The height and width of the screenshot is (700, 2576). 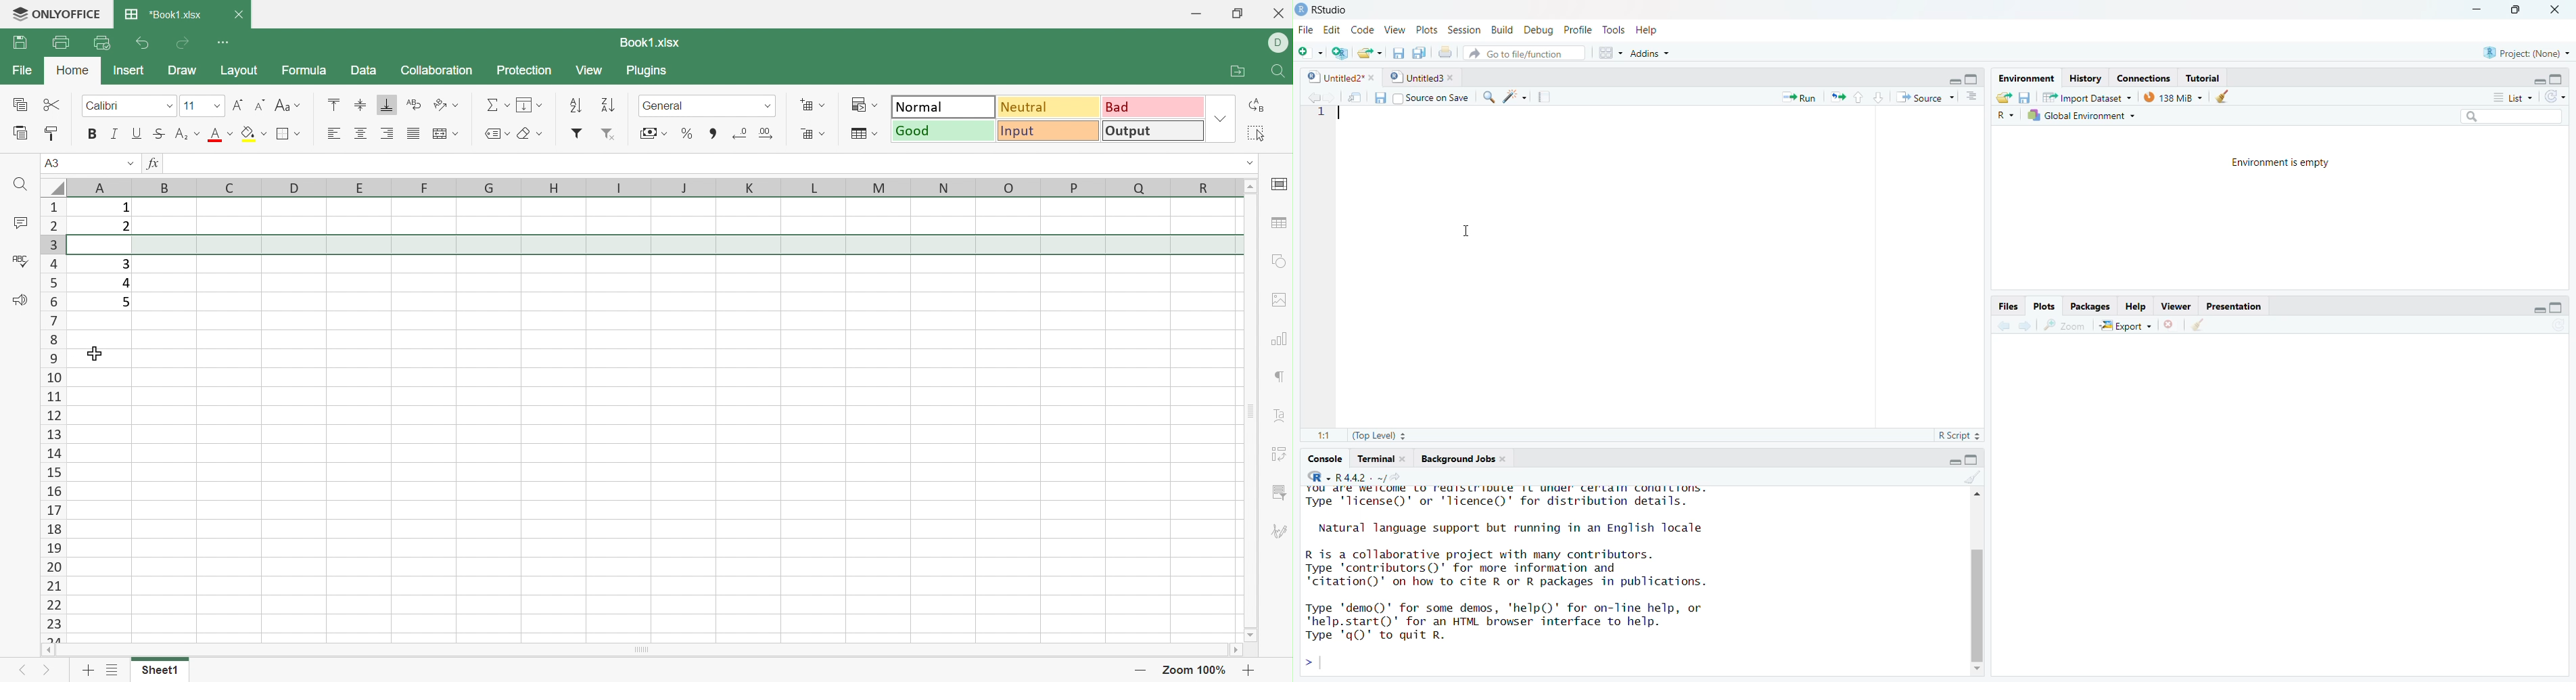 What do you see at coordinates (240, 70) in the screenshot?
I see `Layout` at bounding box center [240, 70].